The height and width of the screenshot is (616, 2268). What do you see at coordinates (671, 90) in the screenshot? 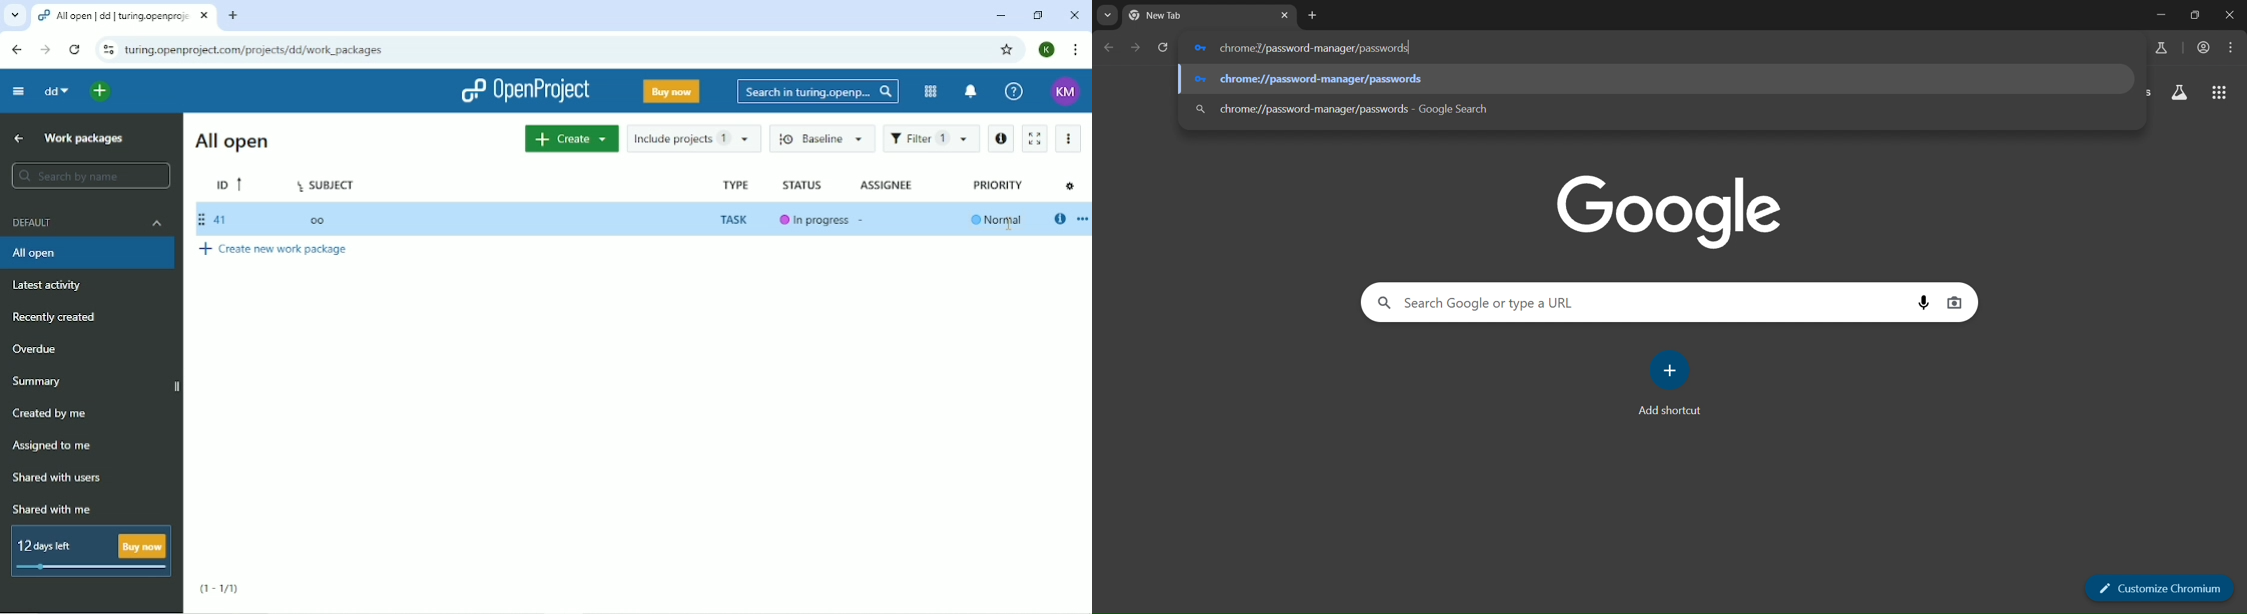
I see `Buy now` at bounding box center [671, 90].